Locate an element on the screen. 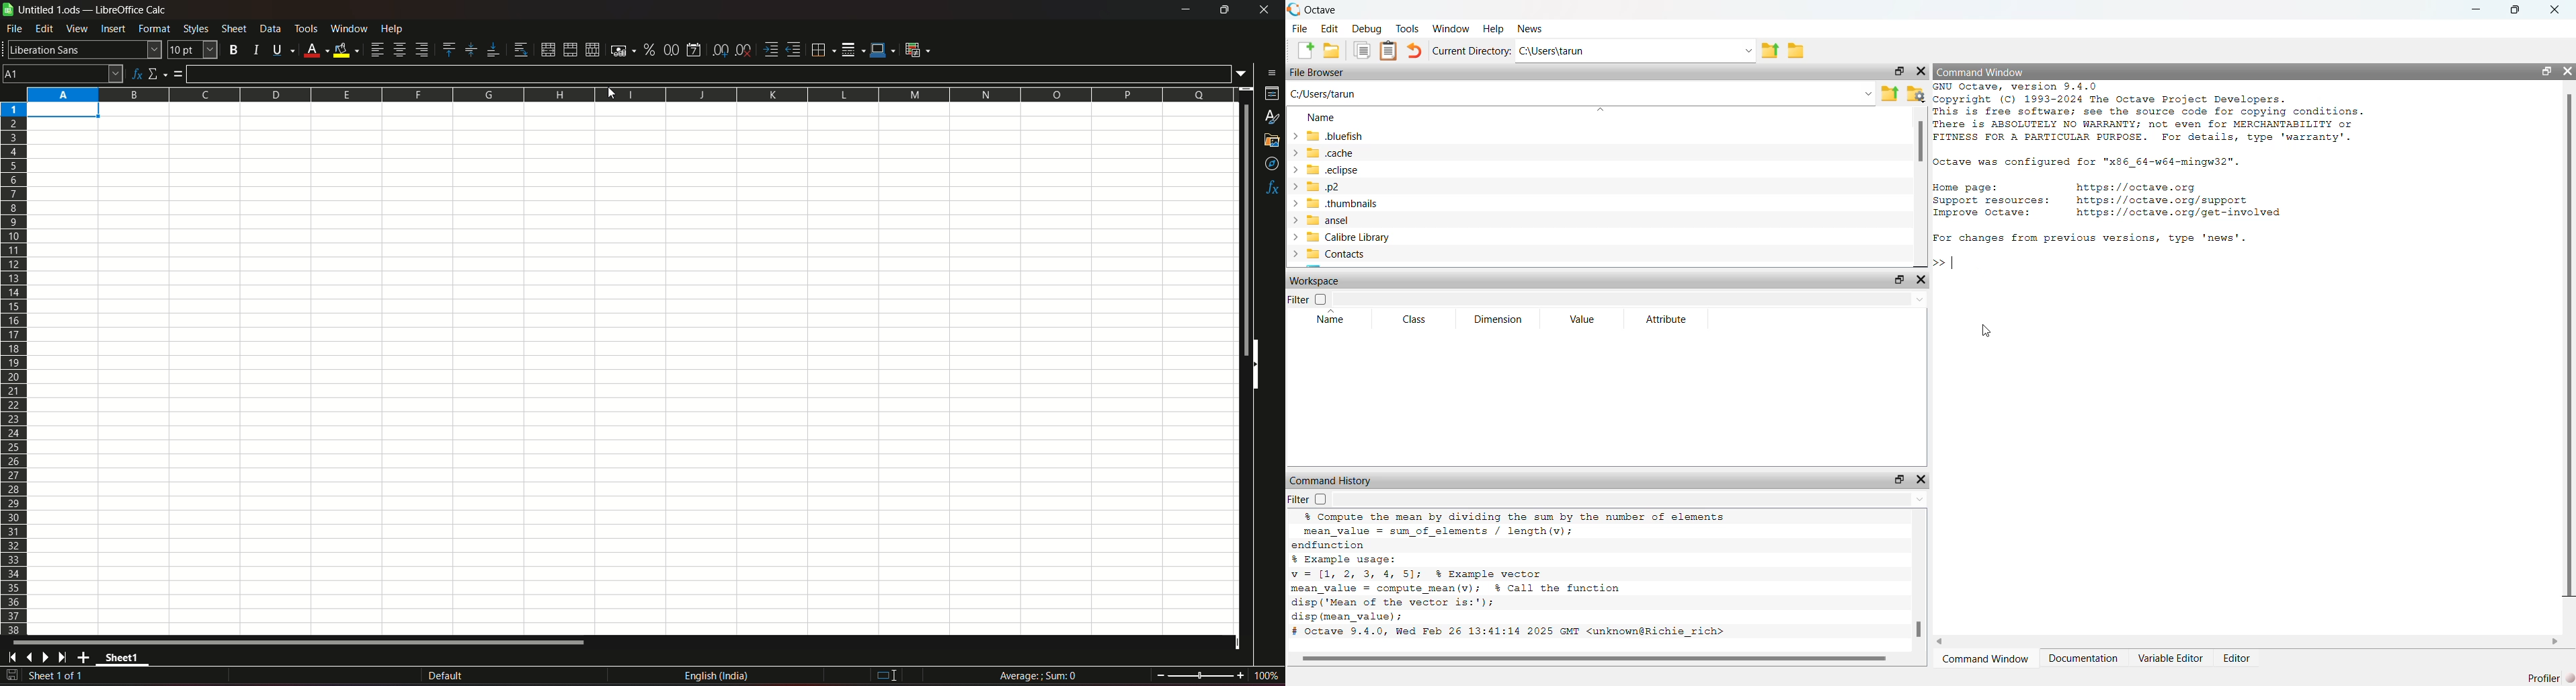 The width and height of the screenshot is (2576, 700). sidebar settings is located at coordinates (1269, 72).